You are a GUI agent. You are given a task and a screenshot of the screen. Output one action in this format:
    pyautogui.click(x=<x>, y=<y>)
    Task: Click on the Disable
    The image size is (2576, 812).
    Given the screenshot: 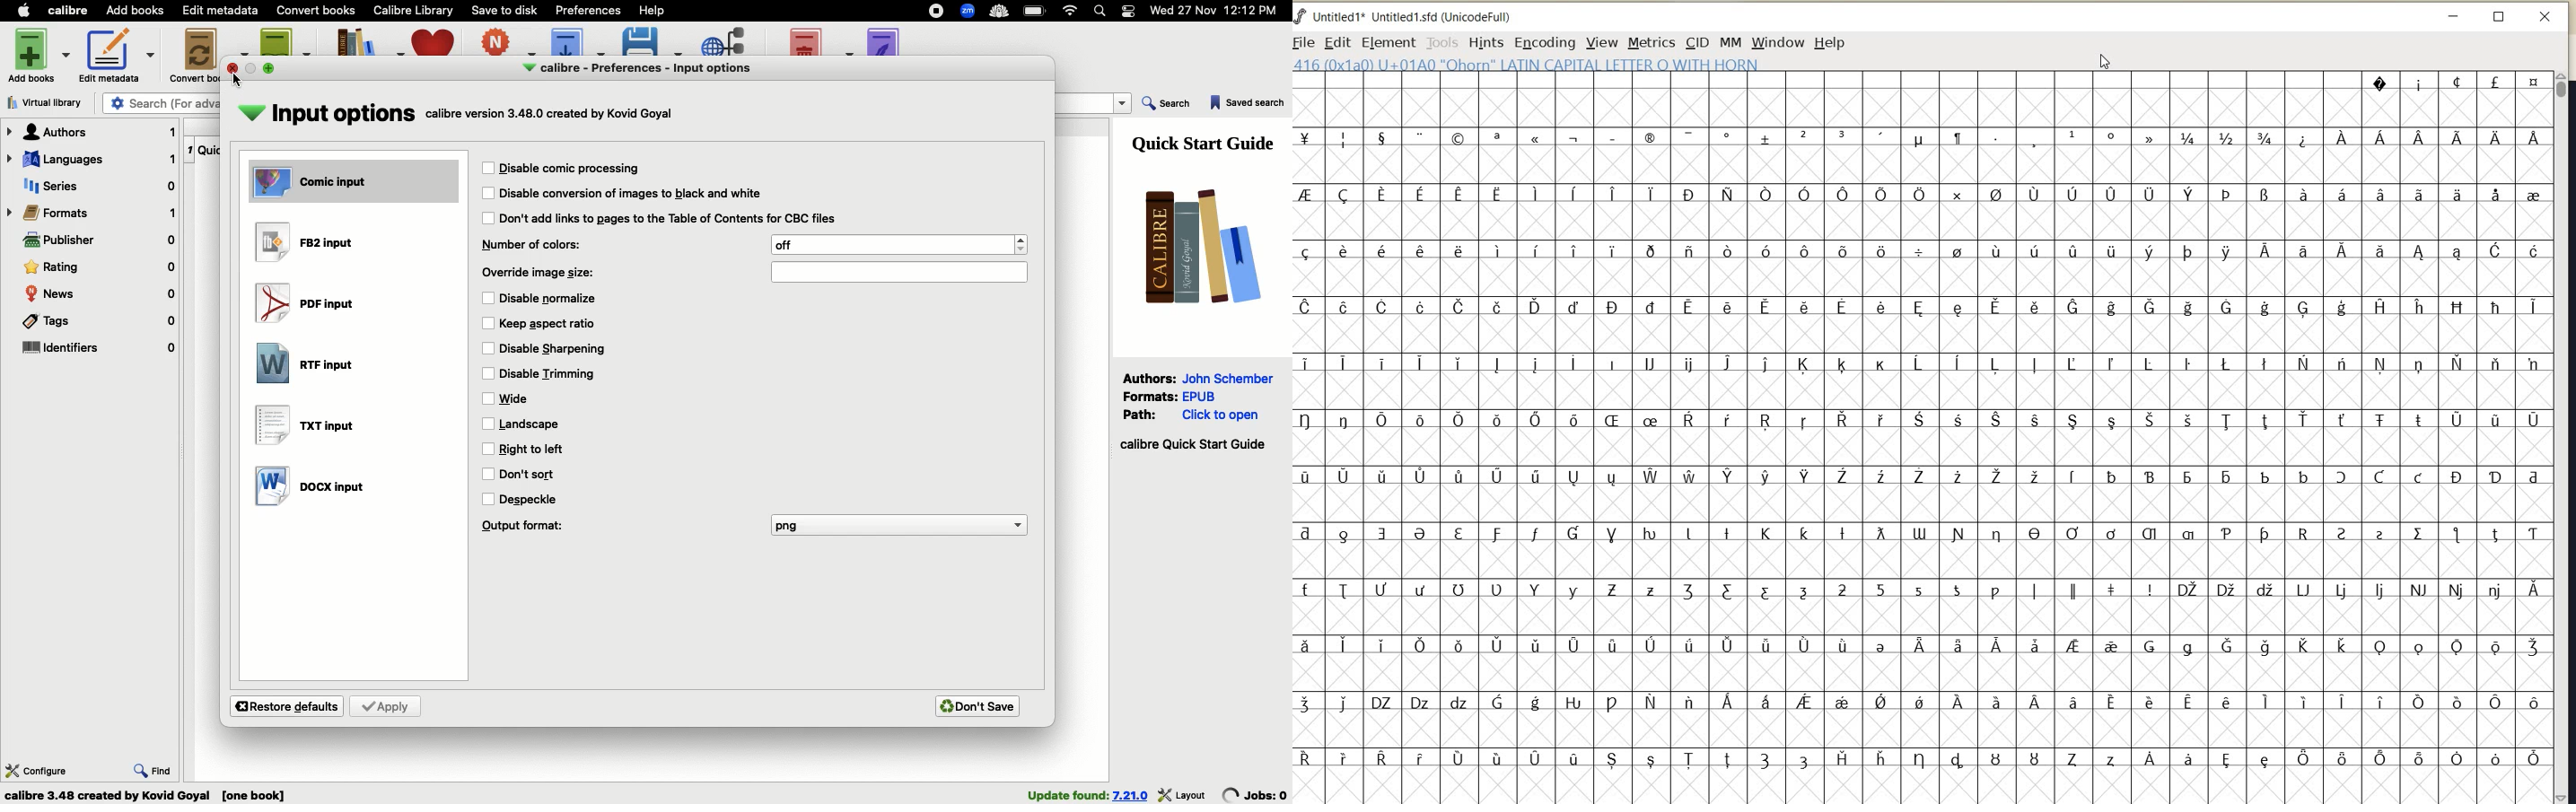 What is the action you would take?
    pyautogui.click(x=631, y=194)
    